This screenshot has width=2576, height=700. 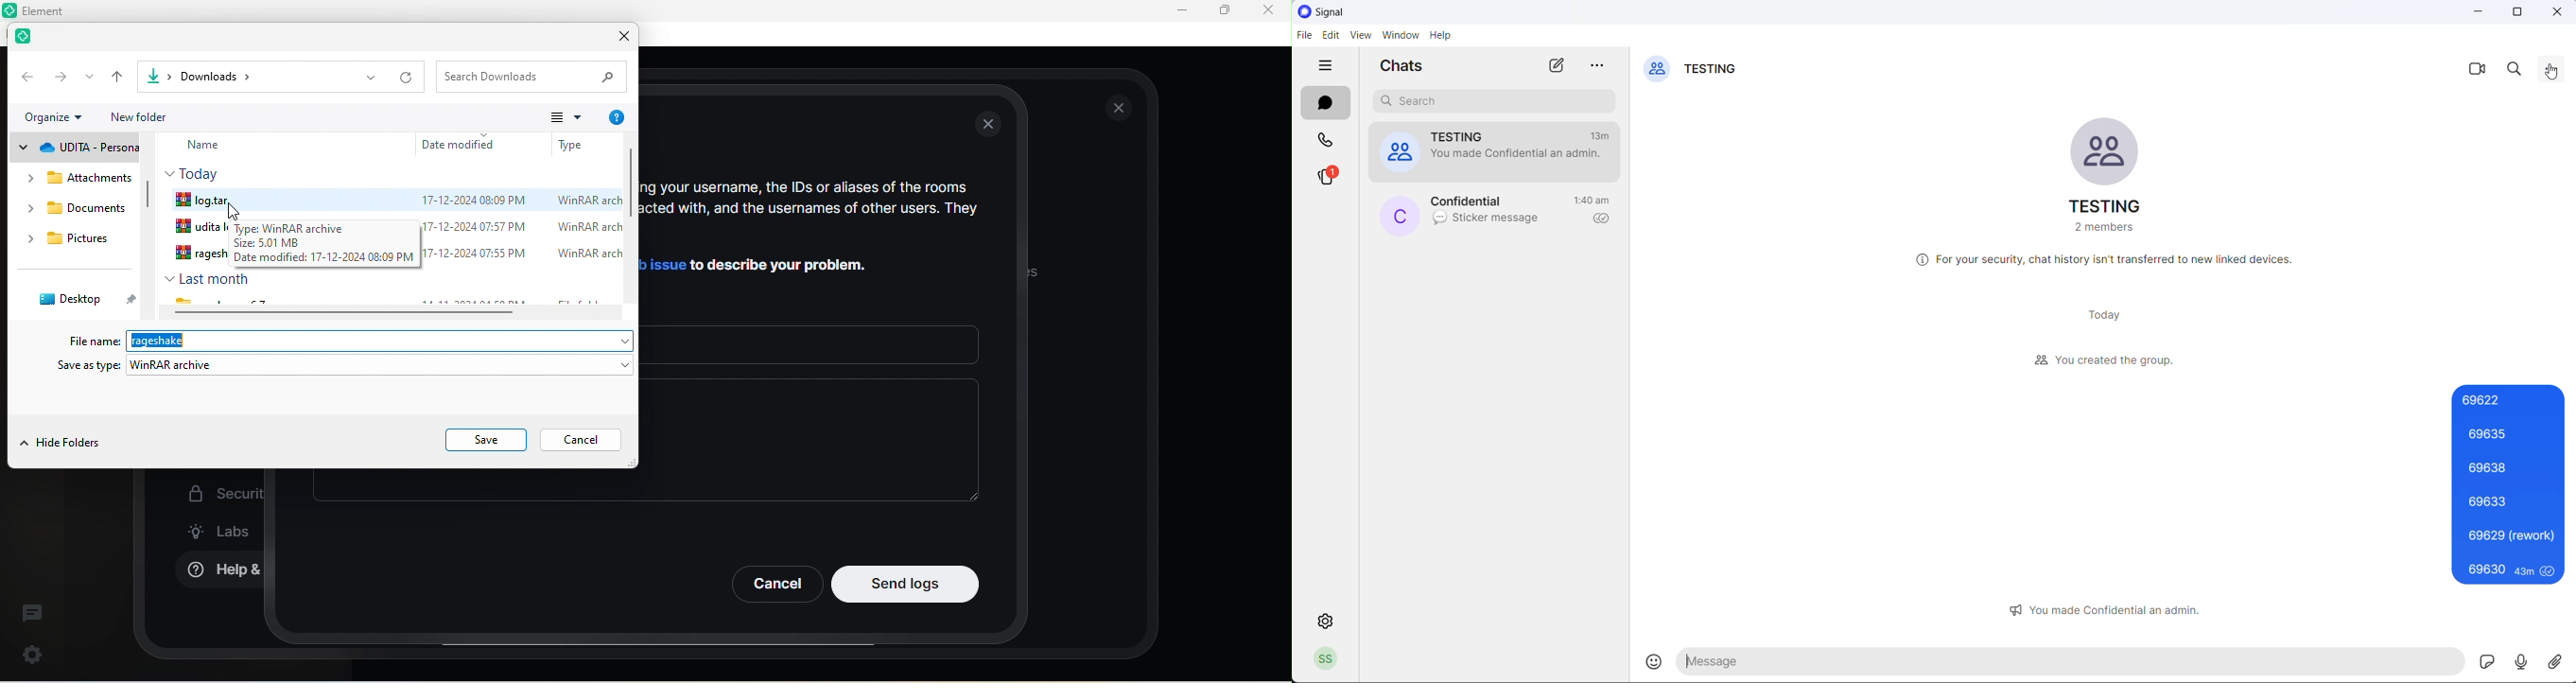 I want to click on group name, so click(x=1714, y=71).